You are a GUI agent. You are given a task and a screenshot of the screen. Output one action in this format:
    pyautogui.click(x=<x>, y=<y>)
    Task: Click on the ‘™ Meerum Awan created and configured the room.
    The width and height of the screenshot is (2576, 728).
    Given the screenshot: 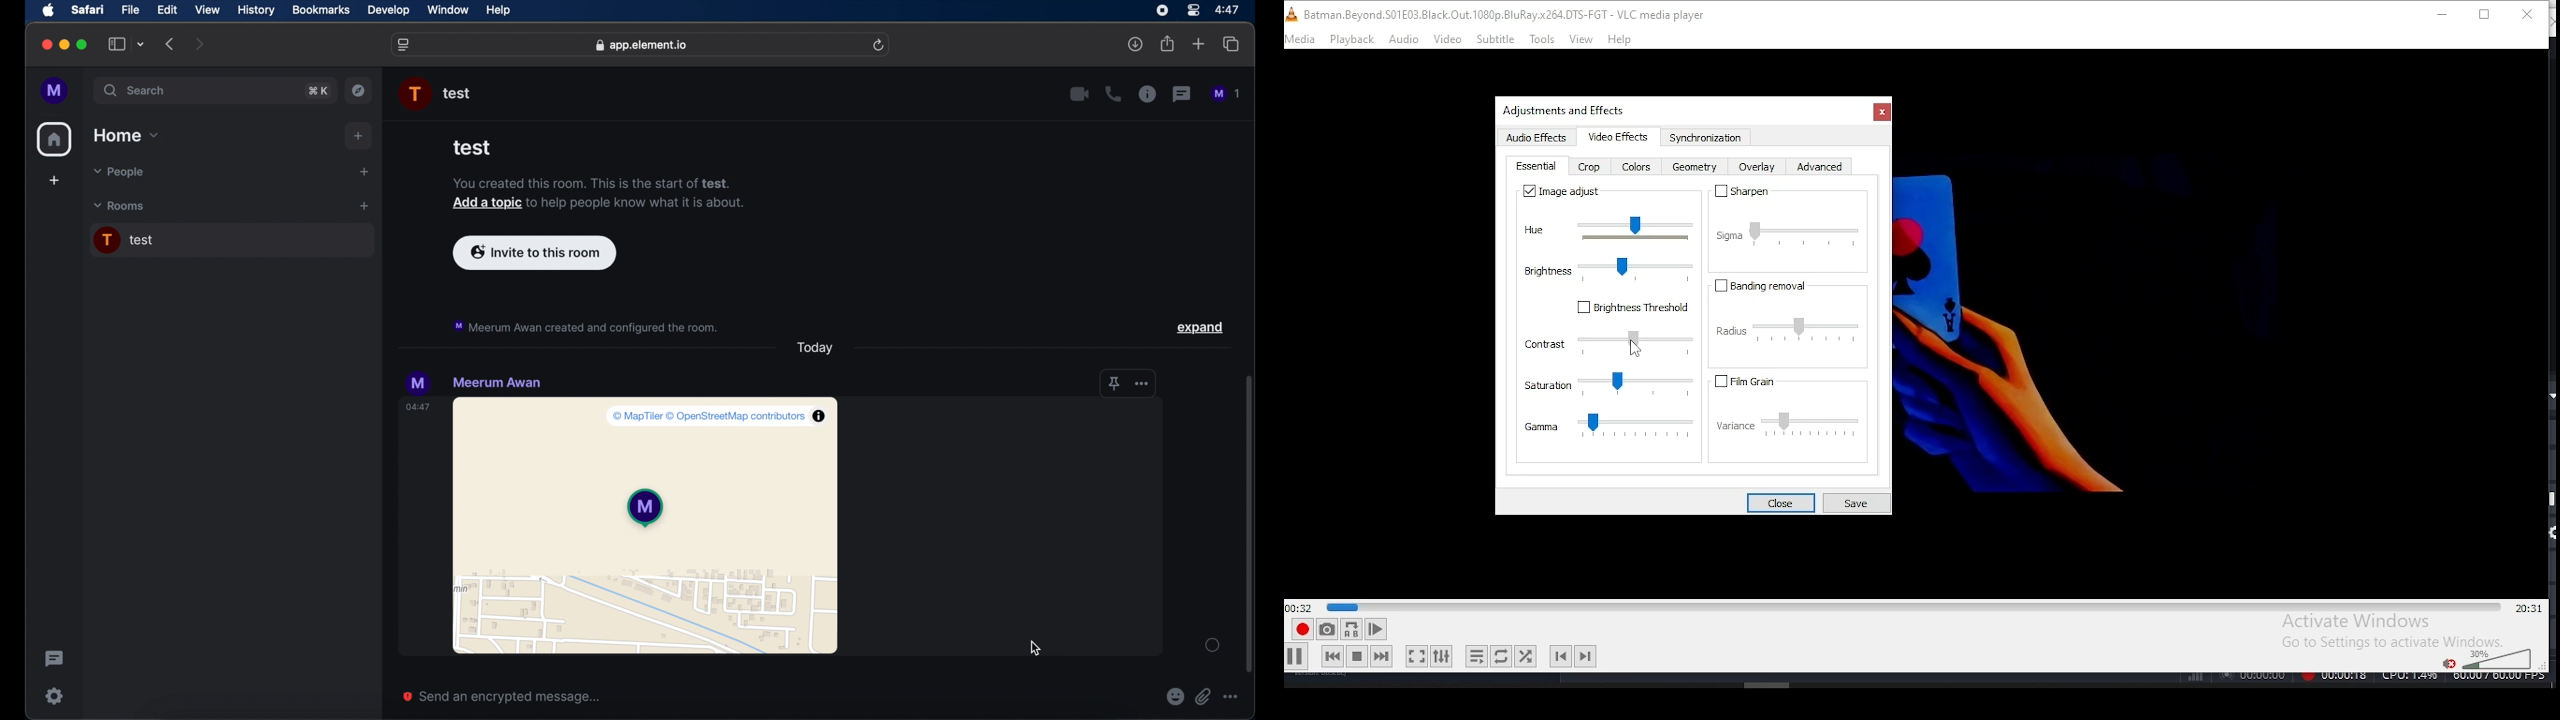 What is the action you would take?
    pyautogui.click(x=588, y=325)
    